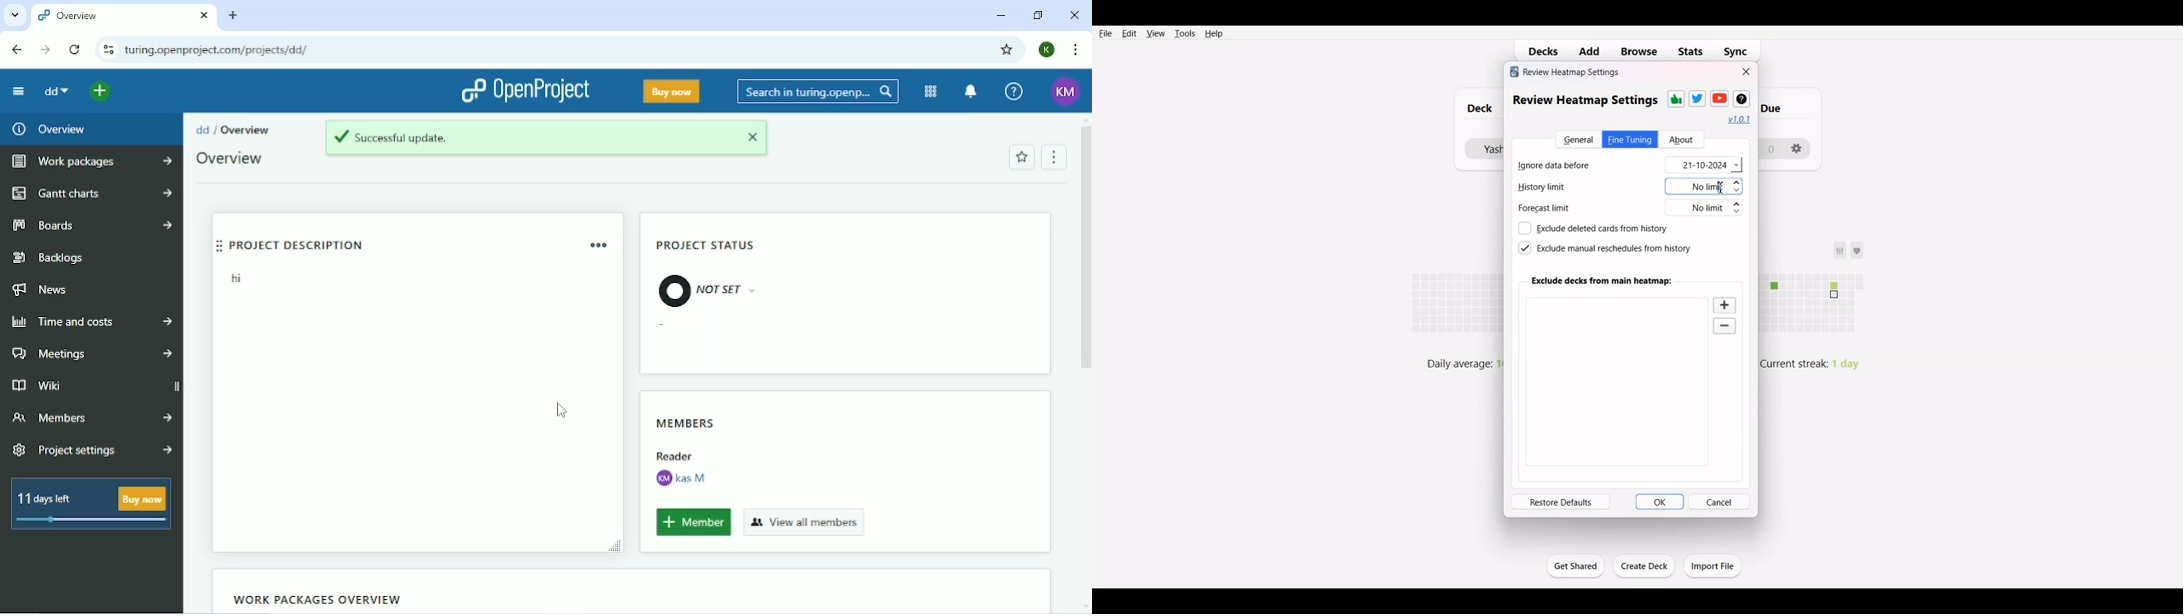 The image size is (2184, 616). Describe the element at coordinates (1577, 139) in the screenshot. I see `General` at that location.